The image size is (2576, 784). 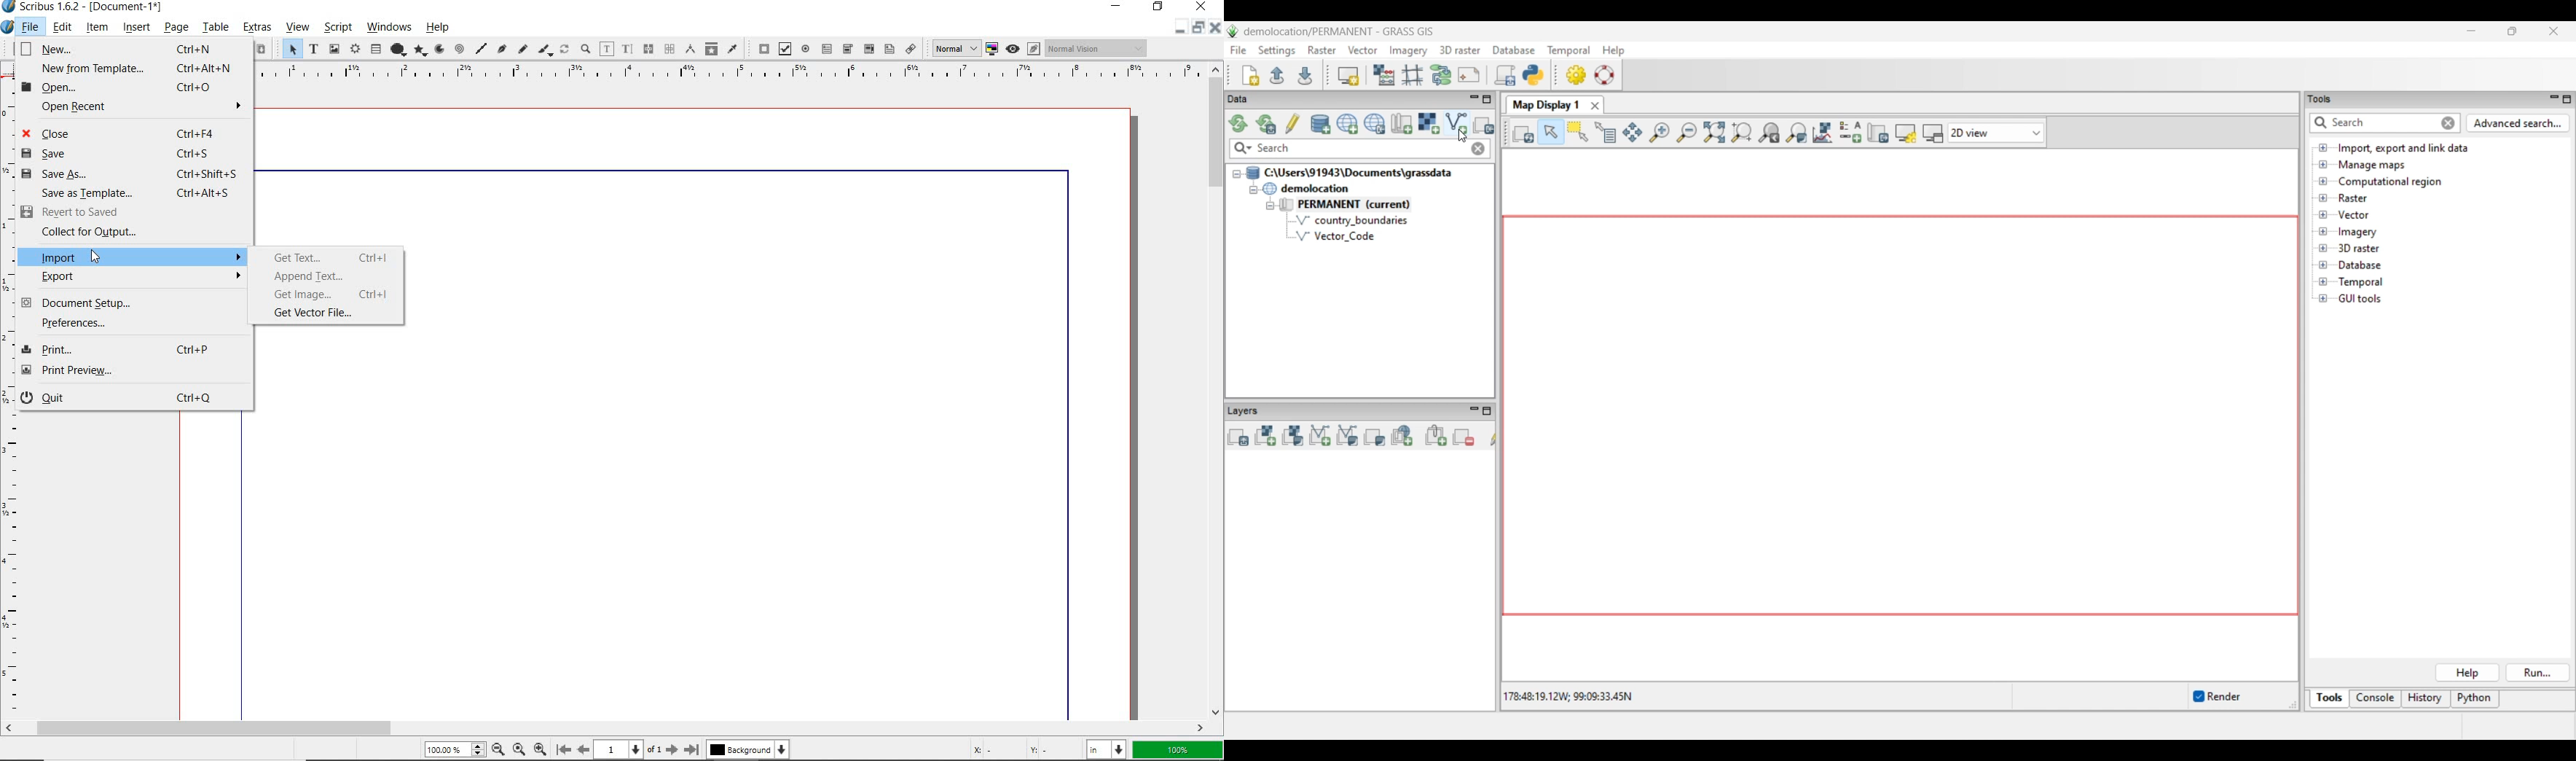 What do you see at coordinates (455, 749) in the screenshot?
I see `Zoom 100.00%` at bounding box center [455, 749].